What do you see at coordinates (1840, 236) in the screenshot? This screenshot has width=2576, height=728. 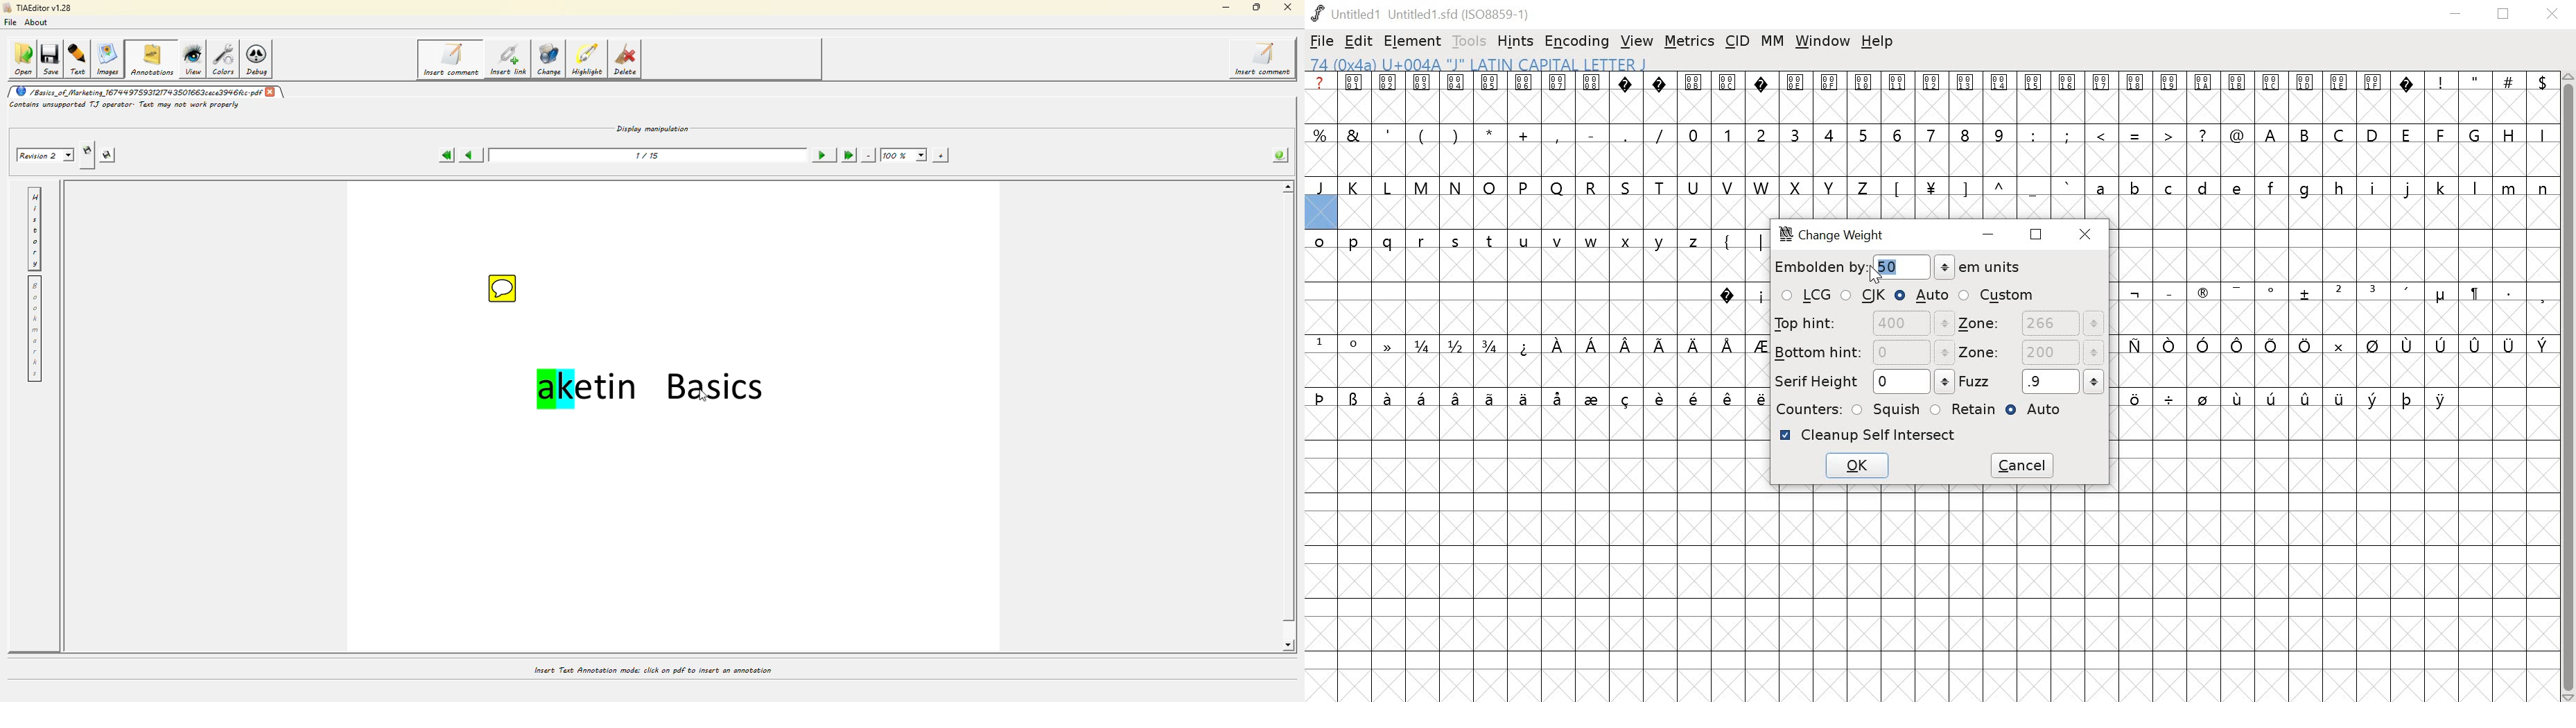 I see `change weight` at bounding box center [1840, 236].